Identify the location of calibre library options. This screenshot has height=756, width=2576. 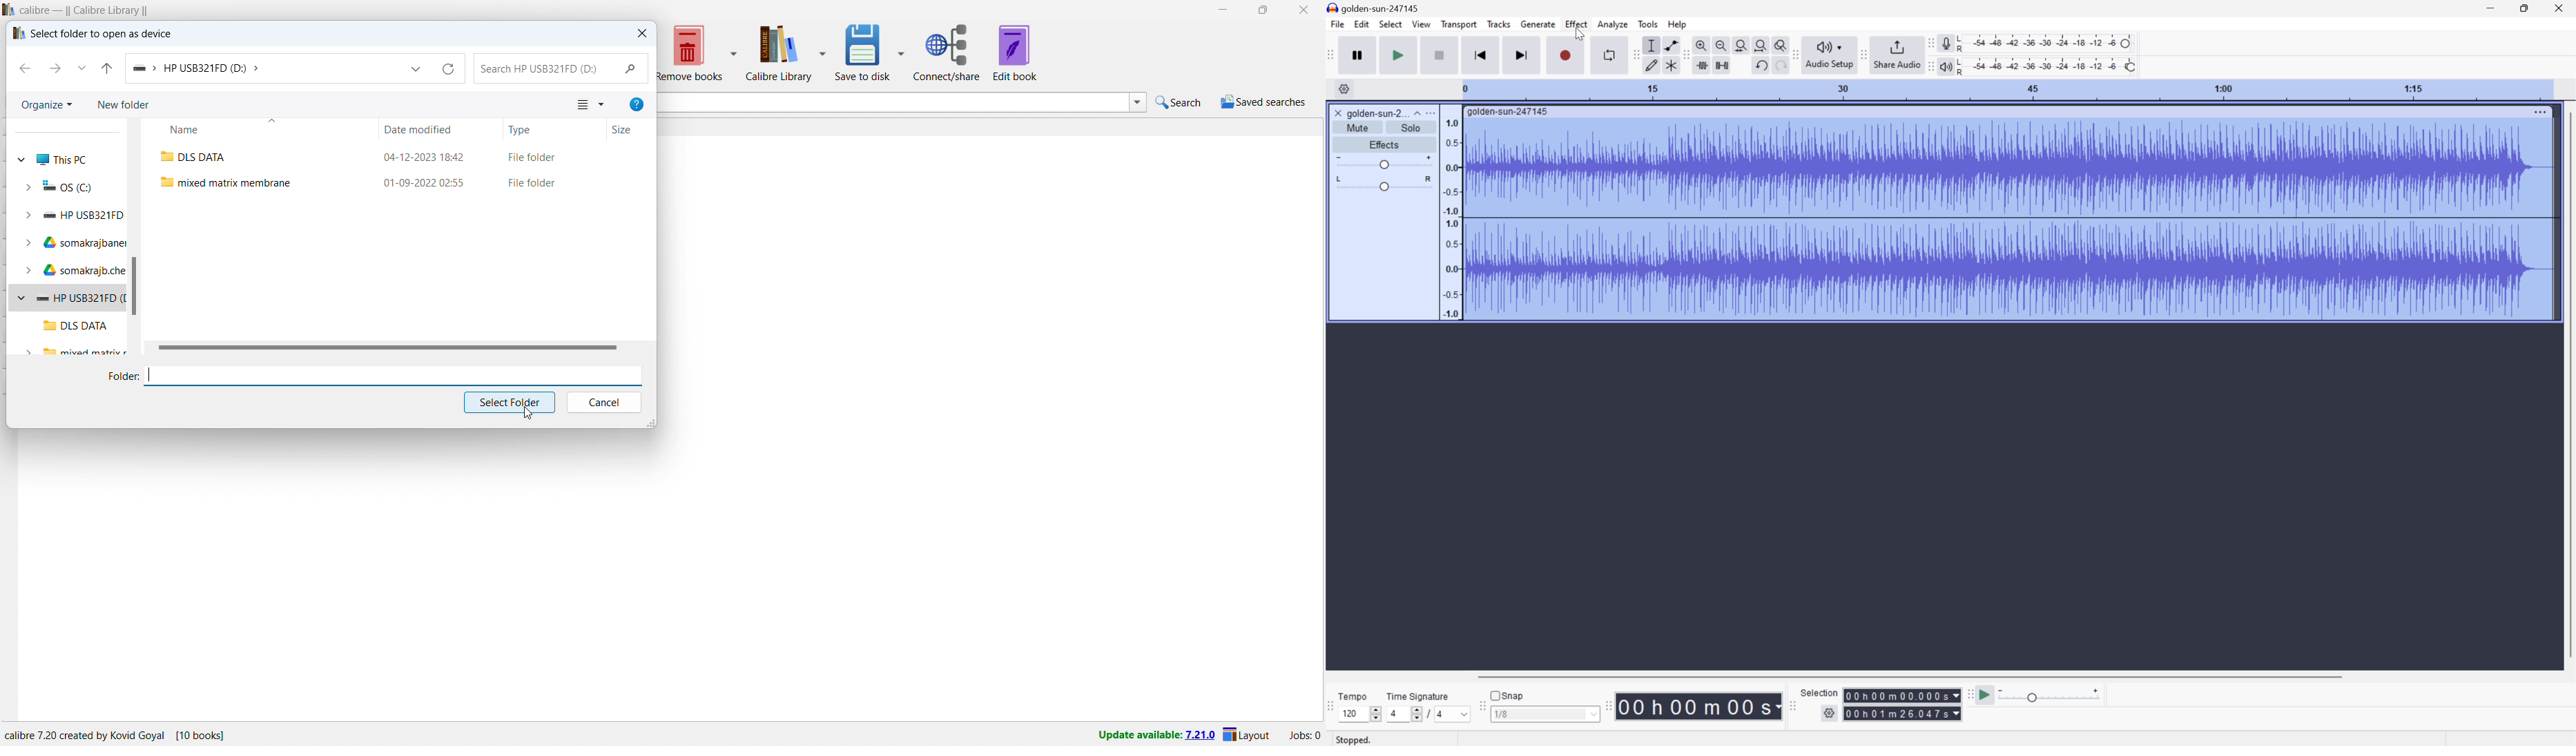
(823, 53).